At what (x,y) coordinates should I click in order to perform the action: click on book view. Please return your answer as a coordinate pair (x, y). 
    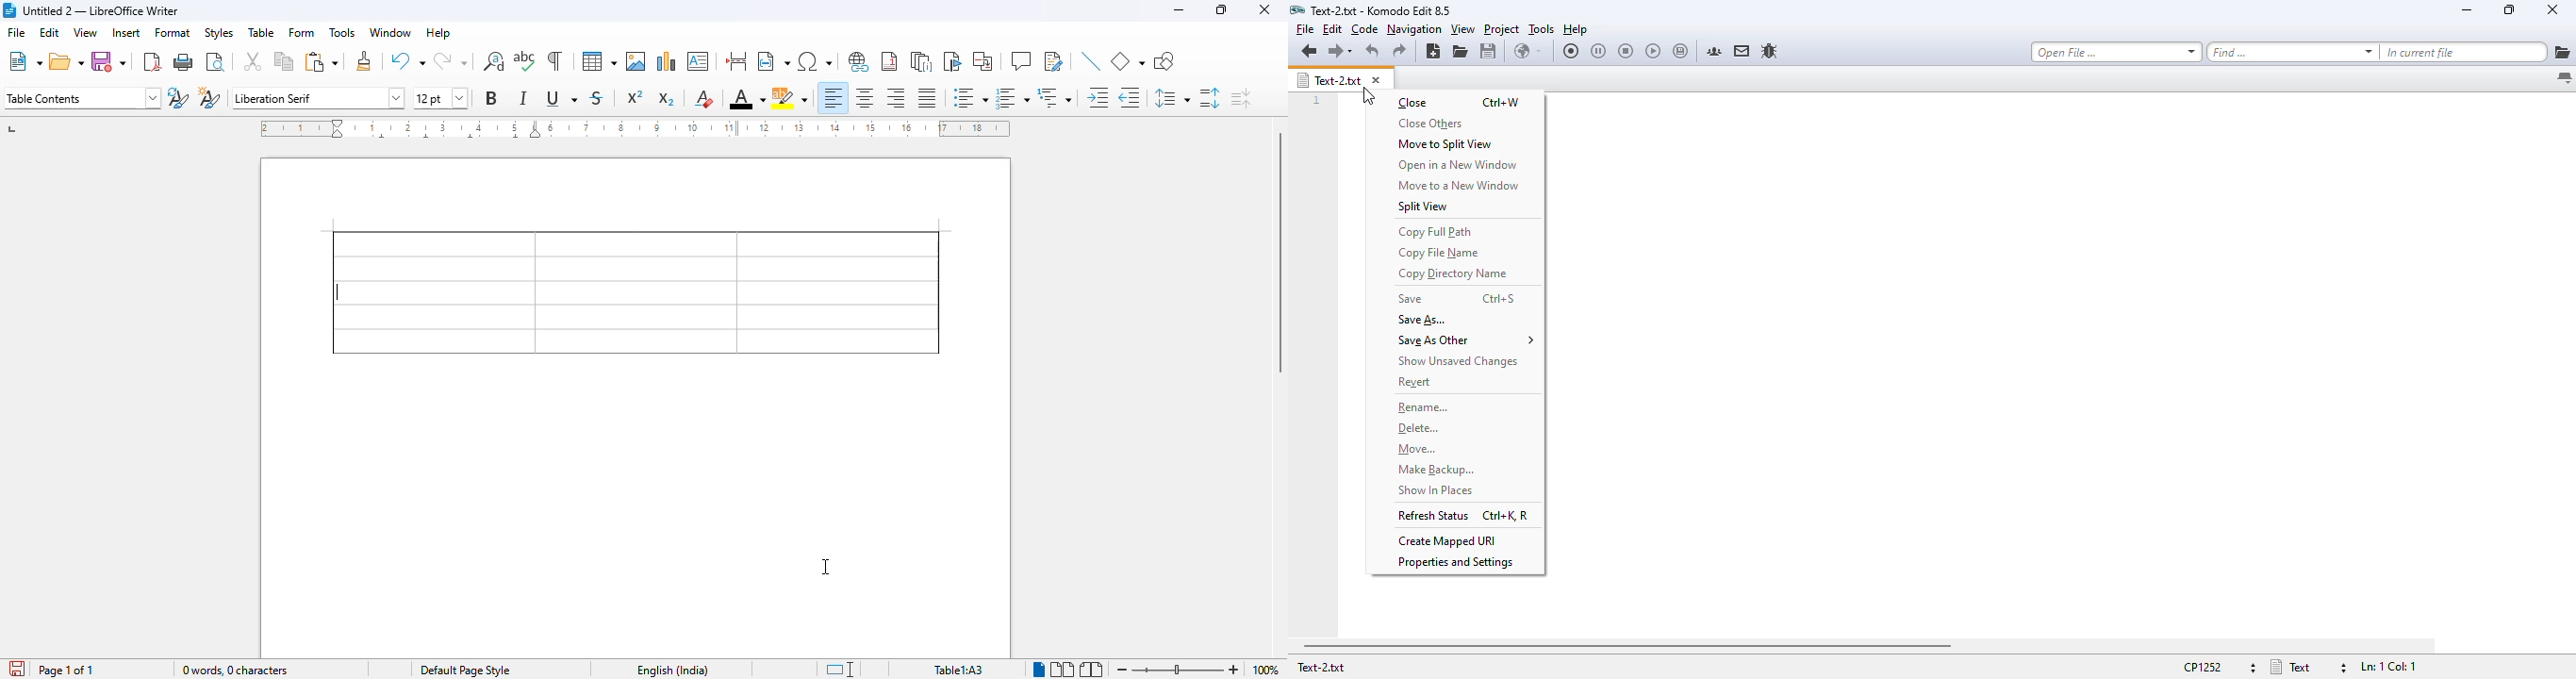
    Looking at the image, I should click on (1092, 670).